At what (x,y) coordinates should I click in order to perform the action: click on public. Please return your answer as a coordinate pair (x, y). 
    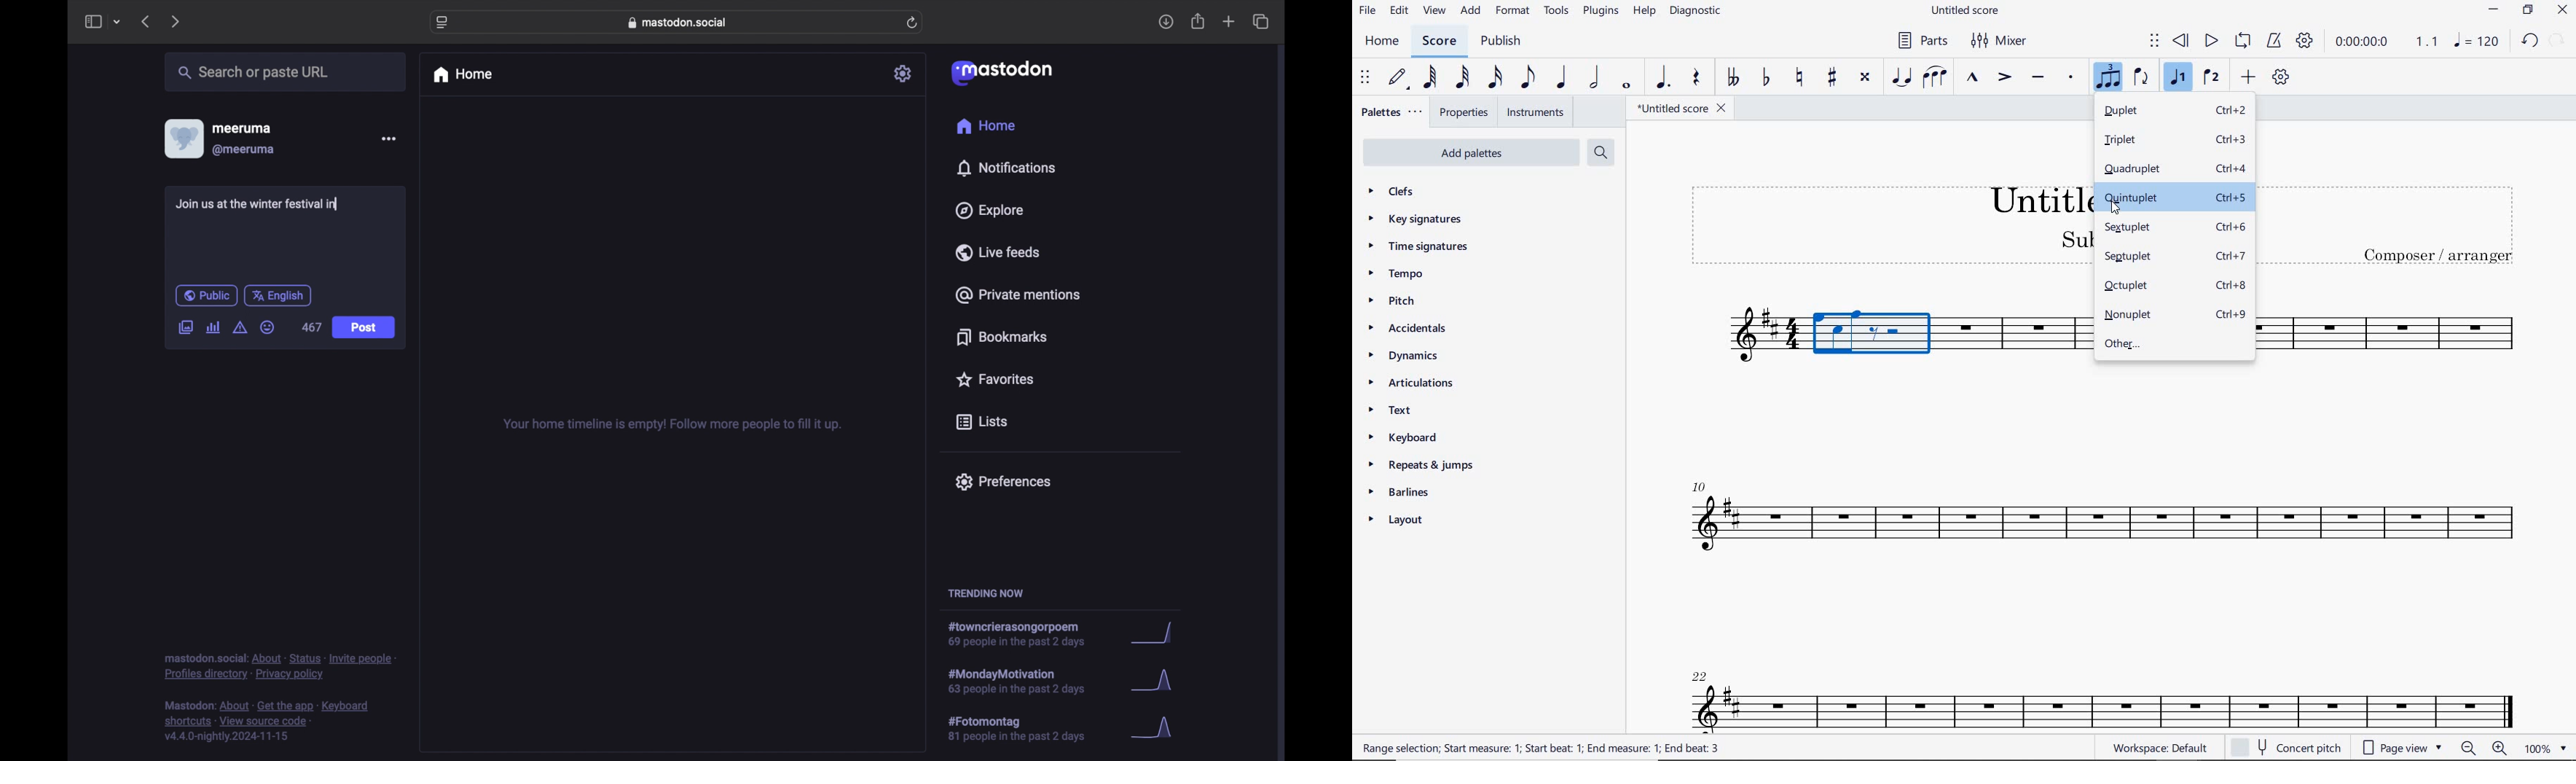
    Looking at the image, I should click on (206, 295).